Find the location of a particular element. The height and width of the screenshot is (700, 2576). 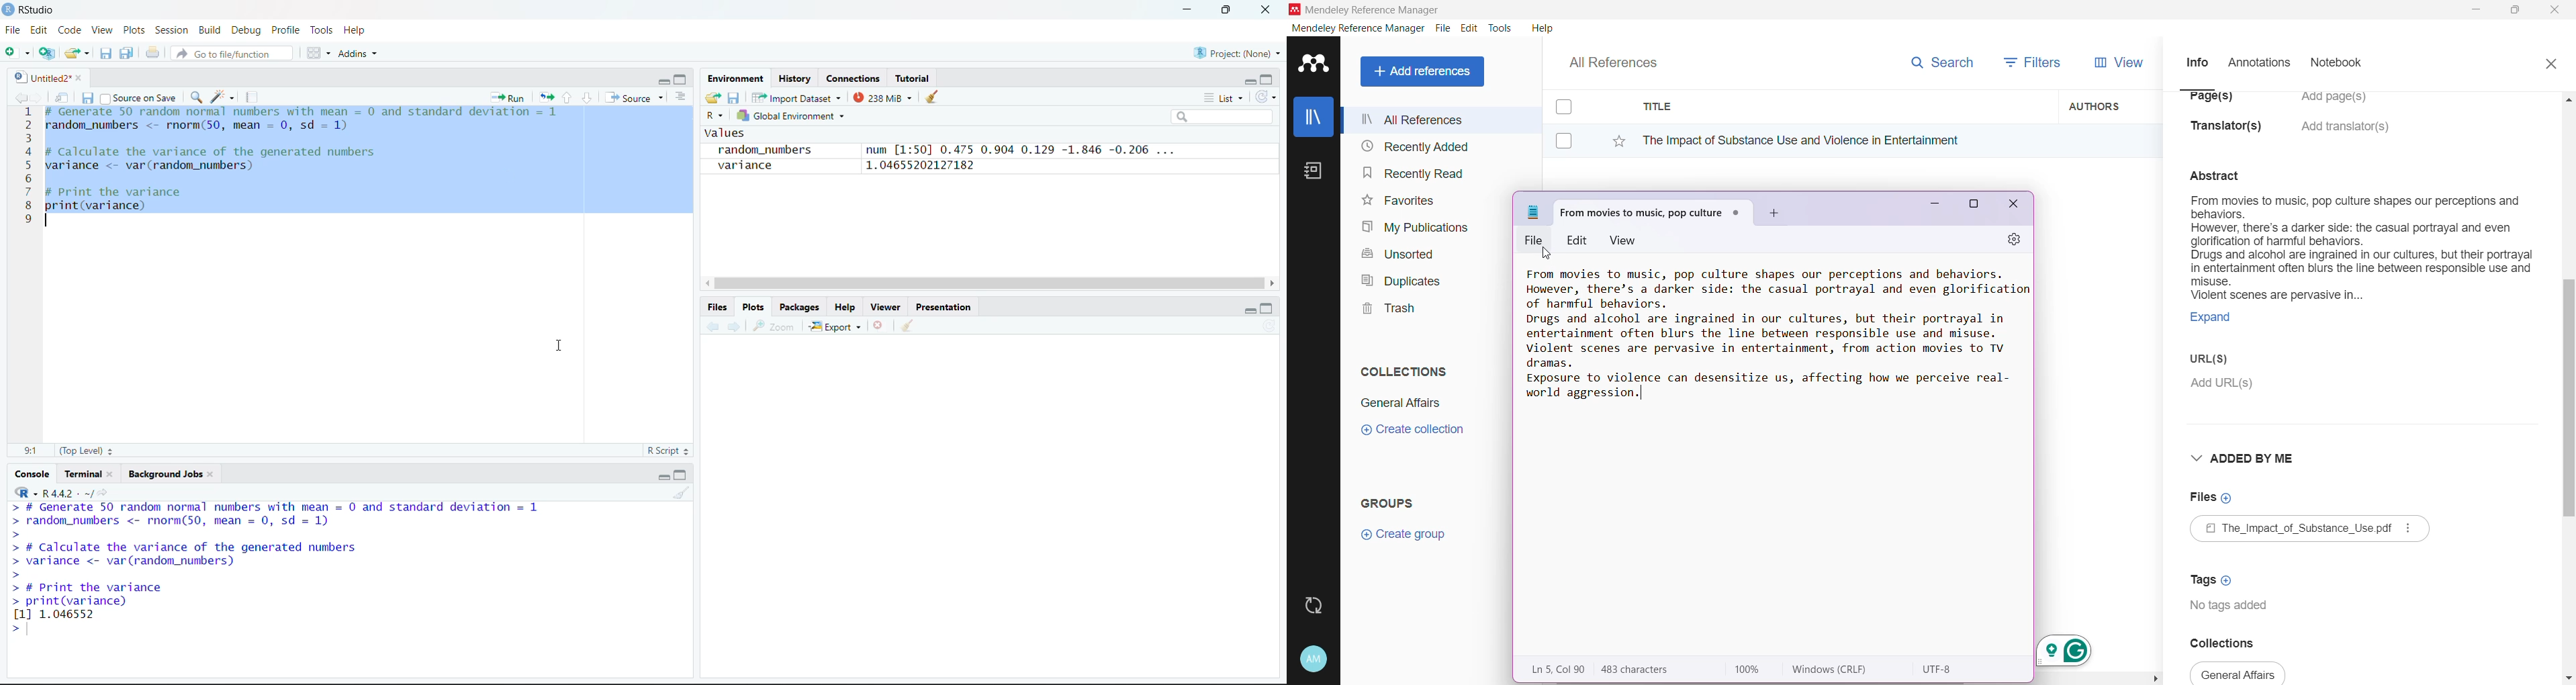

search is located at coordinates (196, 97).